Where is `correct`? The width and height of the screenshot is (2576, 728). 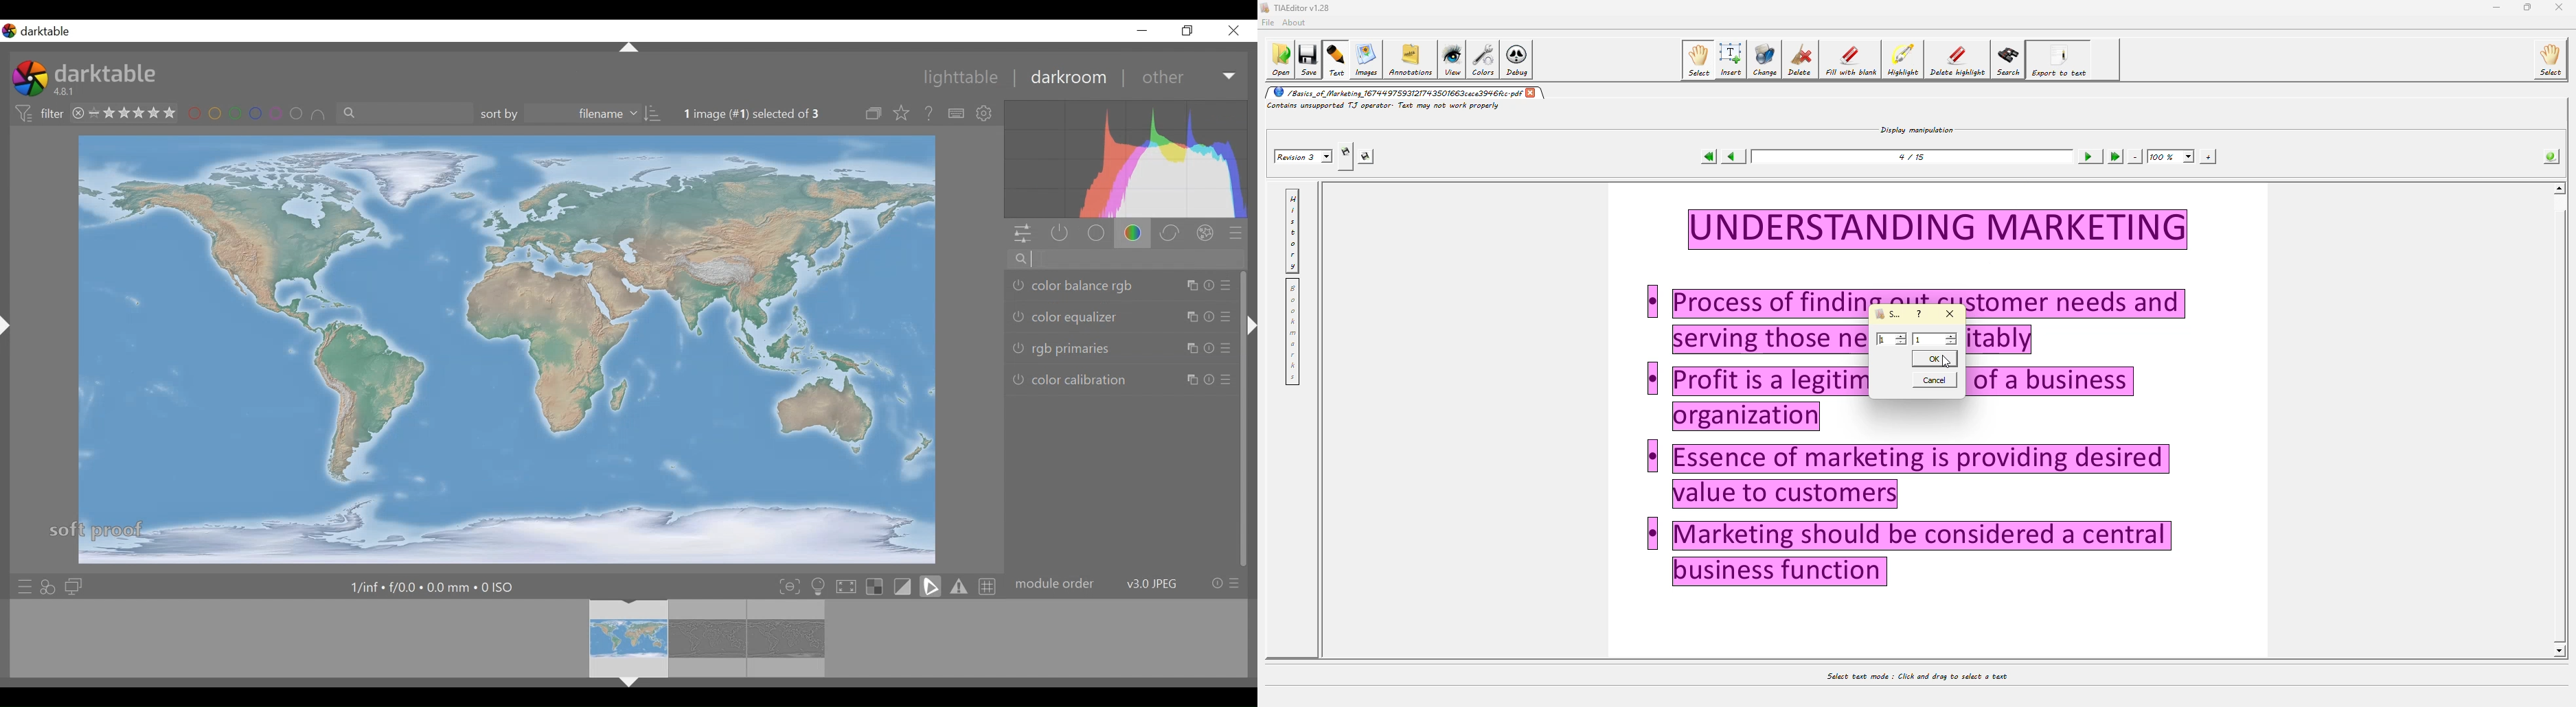 correct is located at coordinates (1170, 233).